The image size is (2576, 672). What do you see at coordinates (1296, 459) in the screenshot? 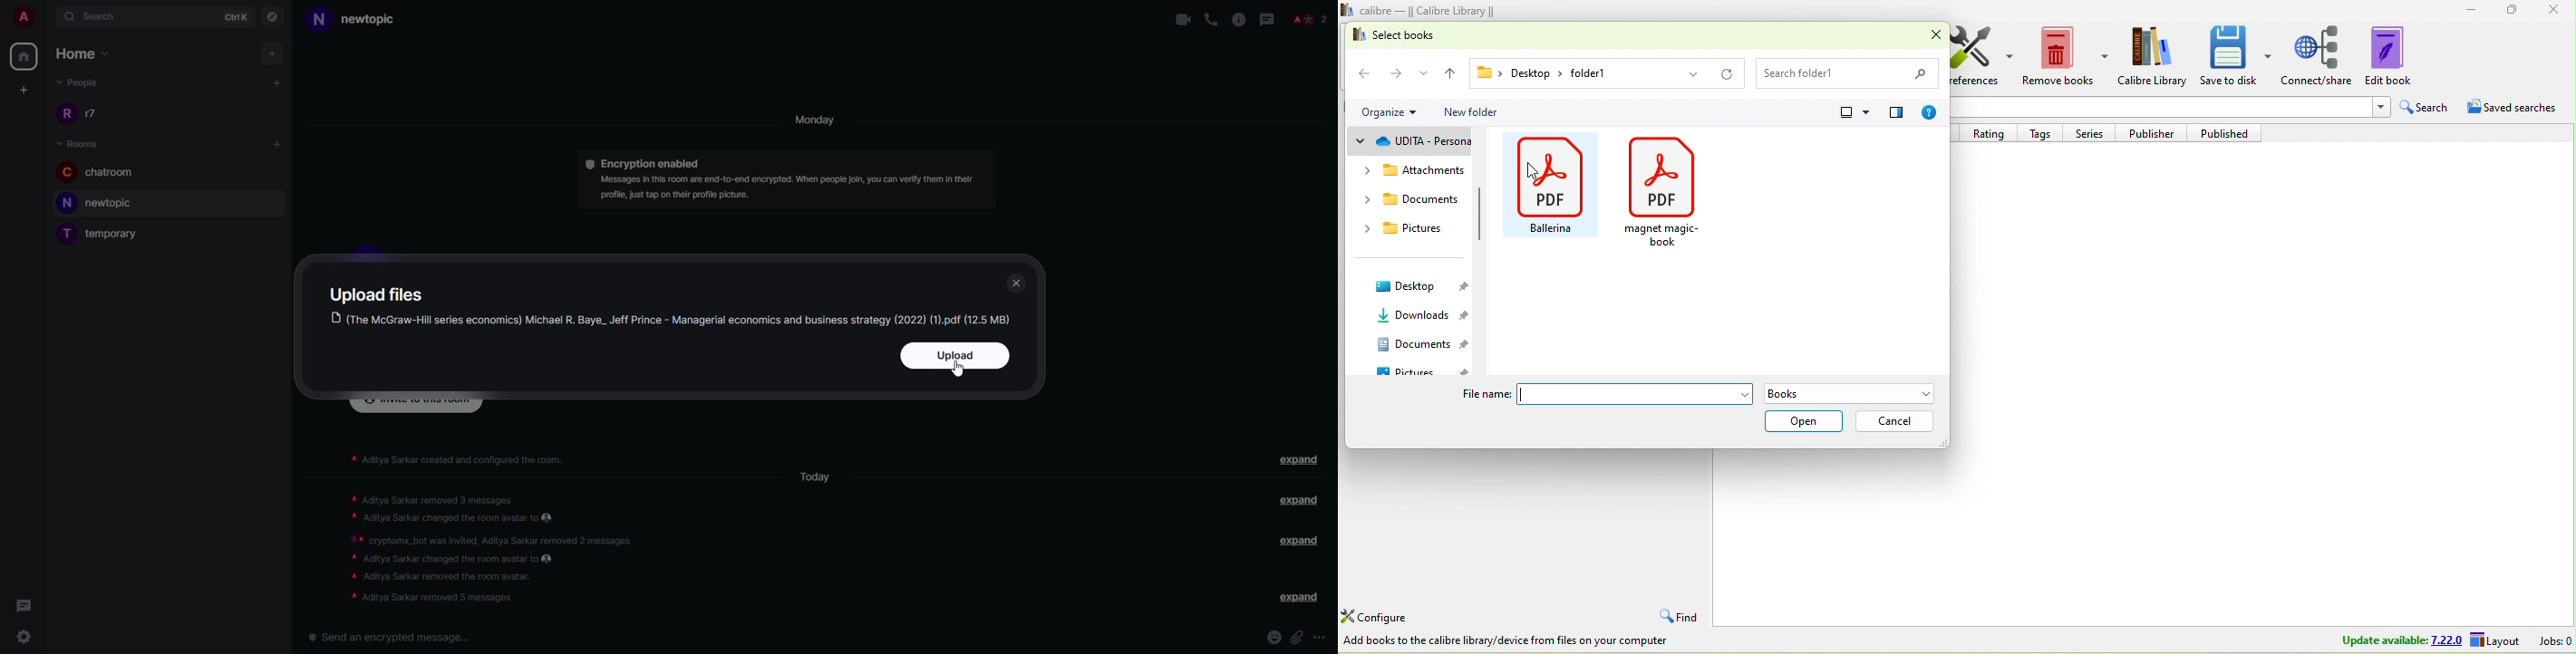
I see `expand` at bounding box center [1296, 459].